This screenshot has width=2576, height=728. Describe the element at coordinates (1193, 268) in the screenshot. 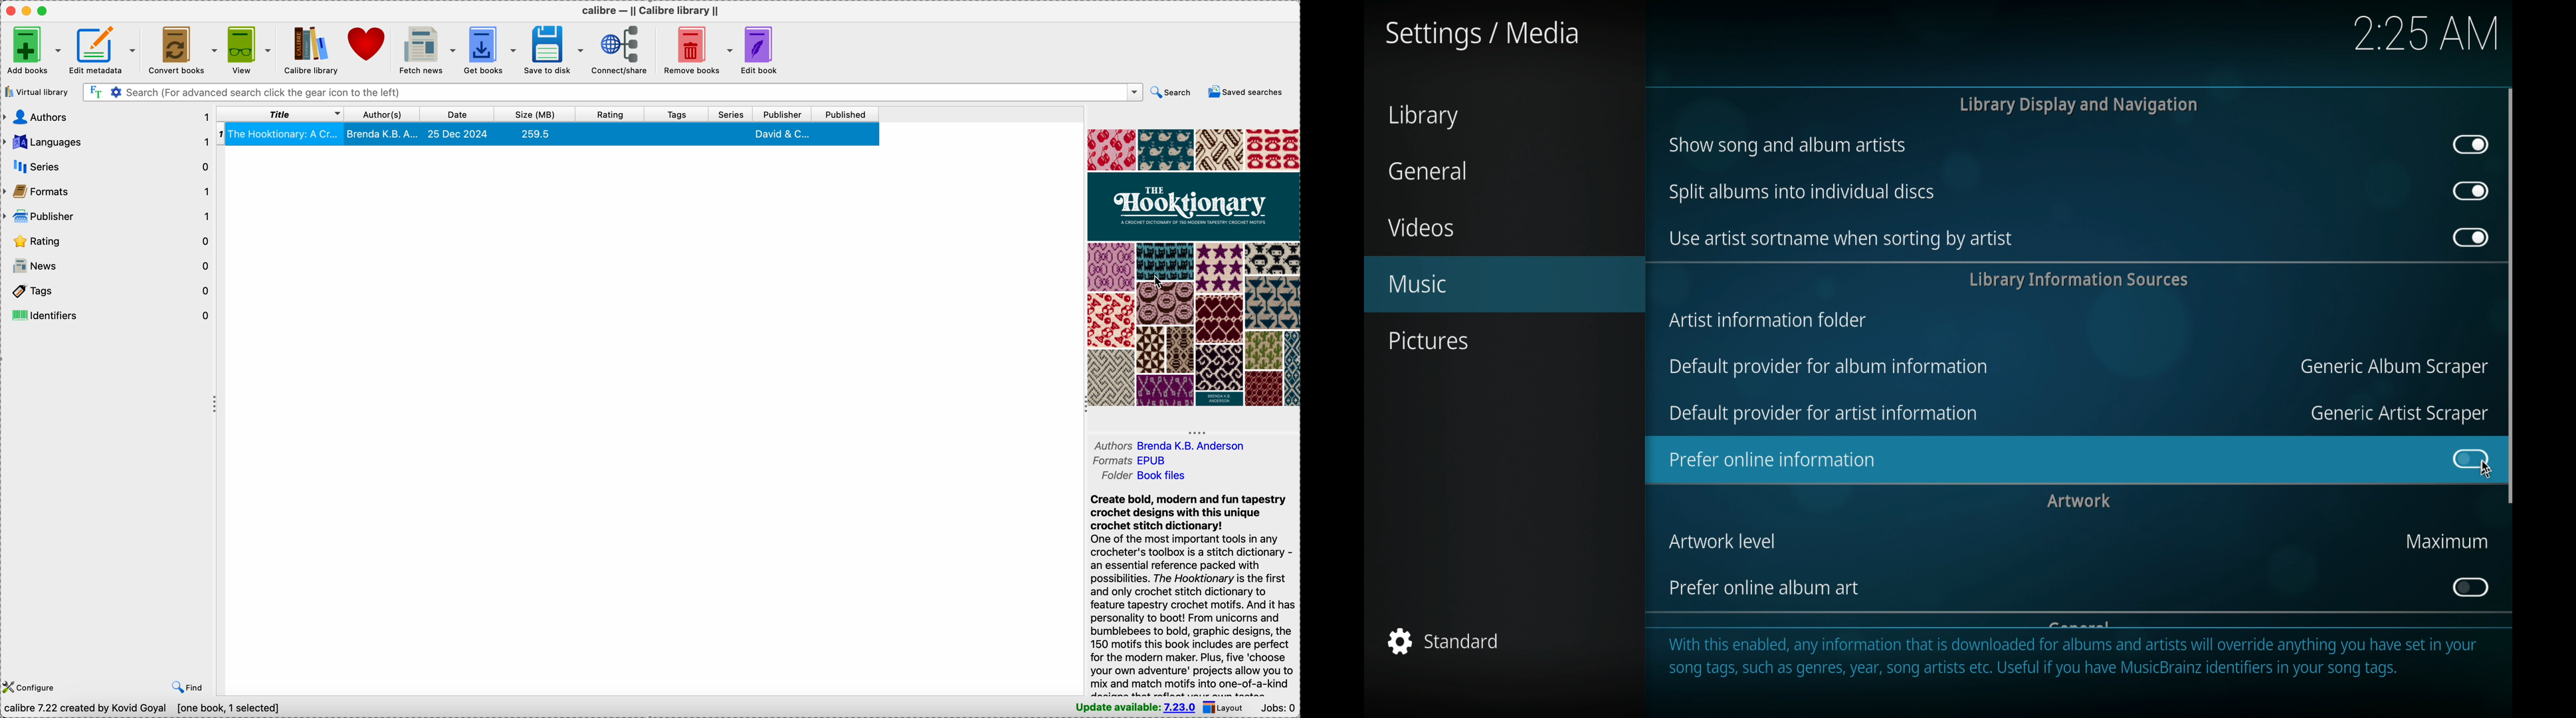

I see `double click on book cover preview` at that location.